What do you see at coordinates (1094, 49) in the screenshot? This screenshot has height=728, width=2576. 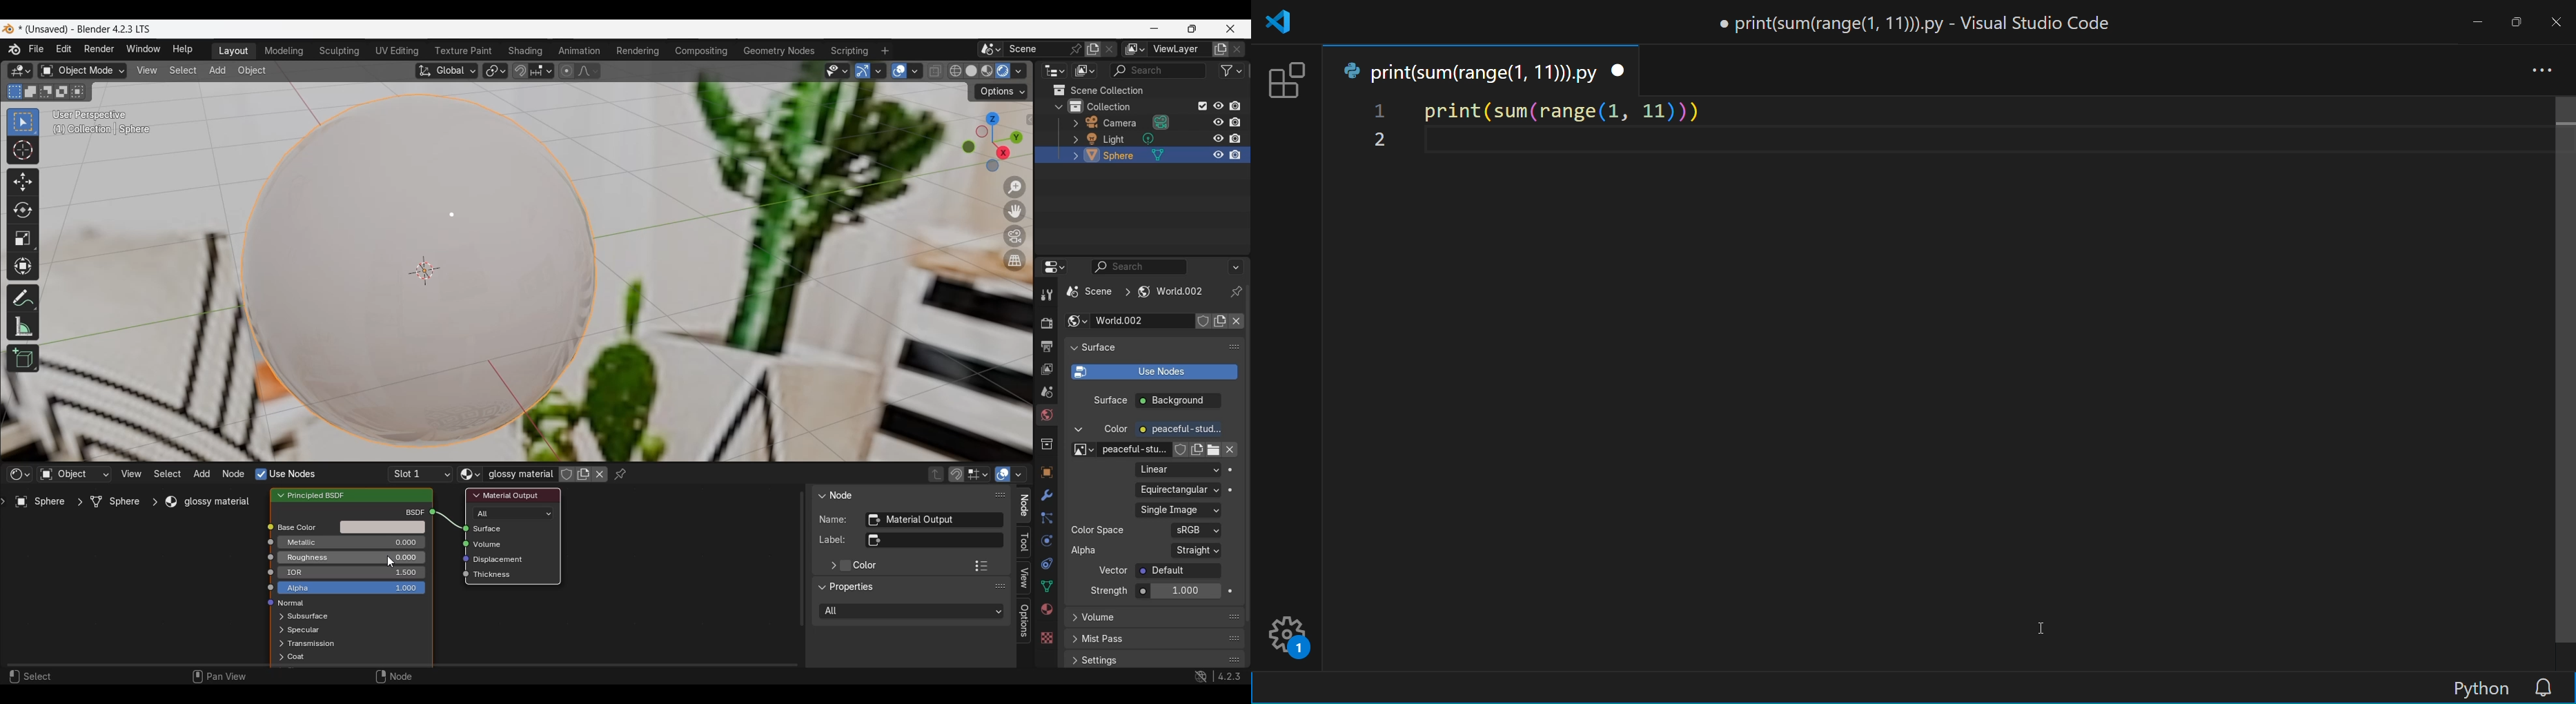 I see `Add new scene` at bounding box center [1094, 49].